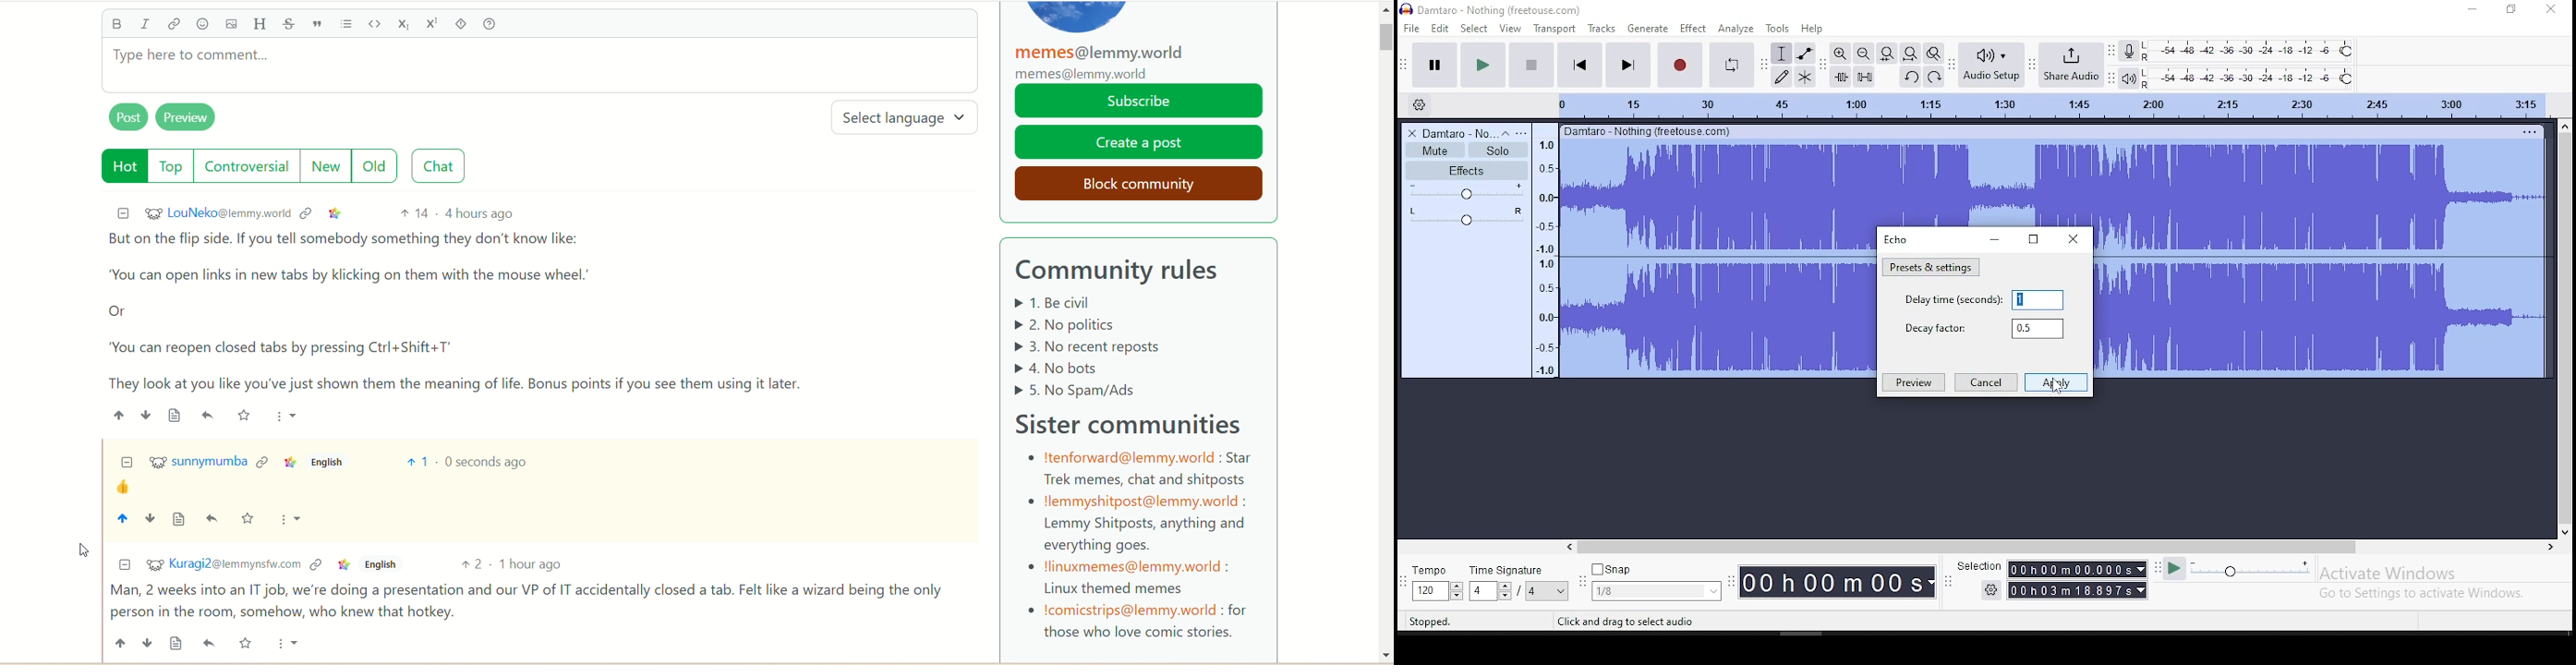  I want to click on playback meter, so click(2129, 79).